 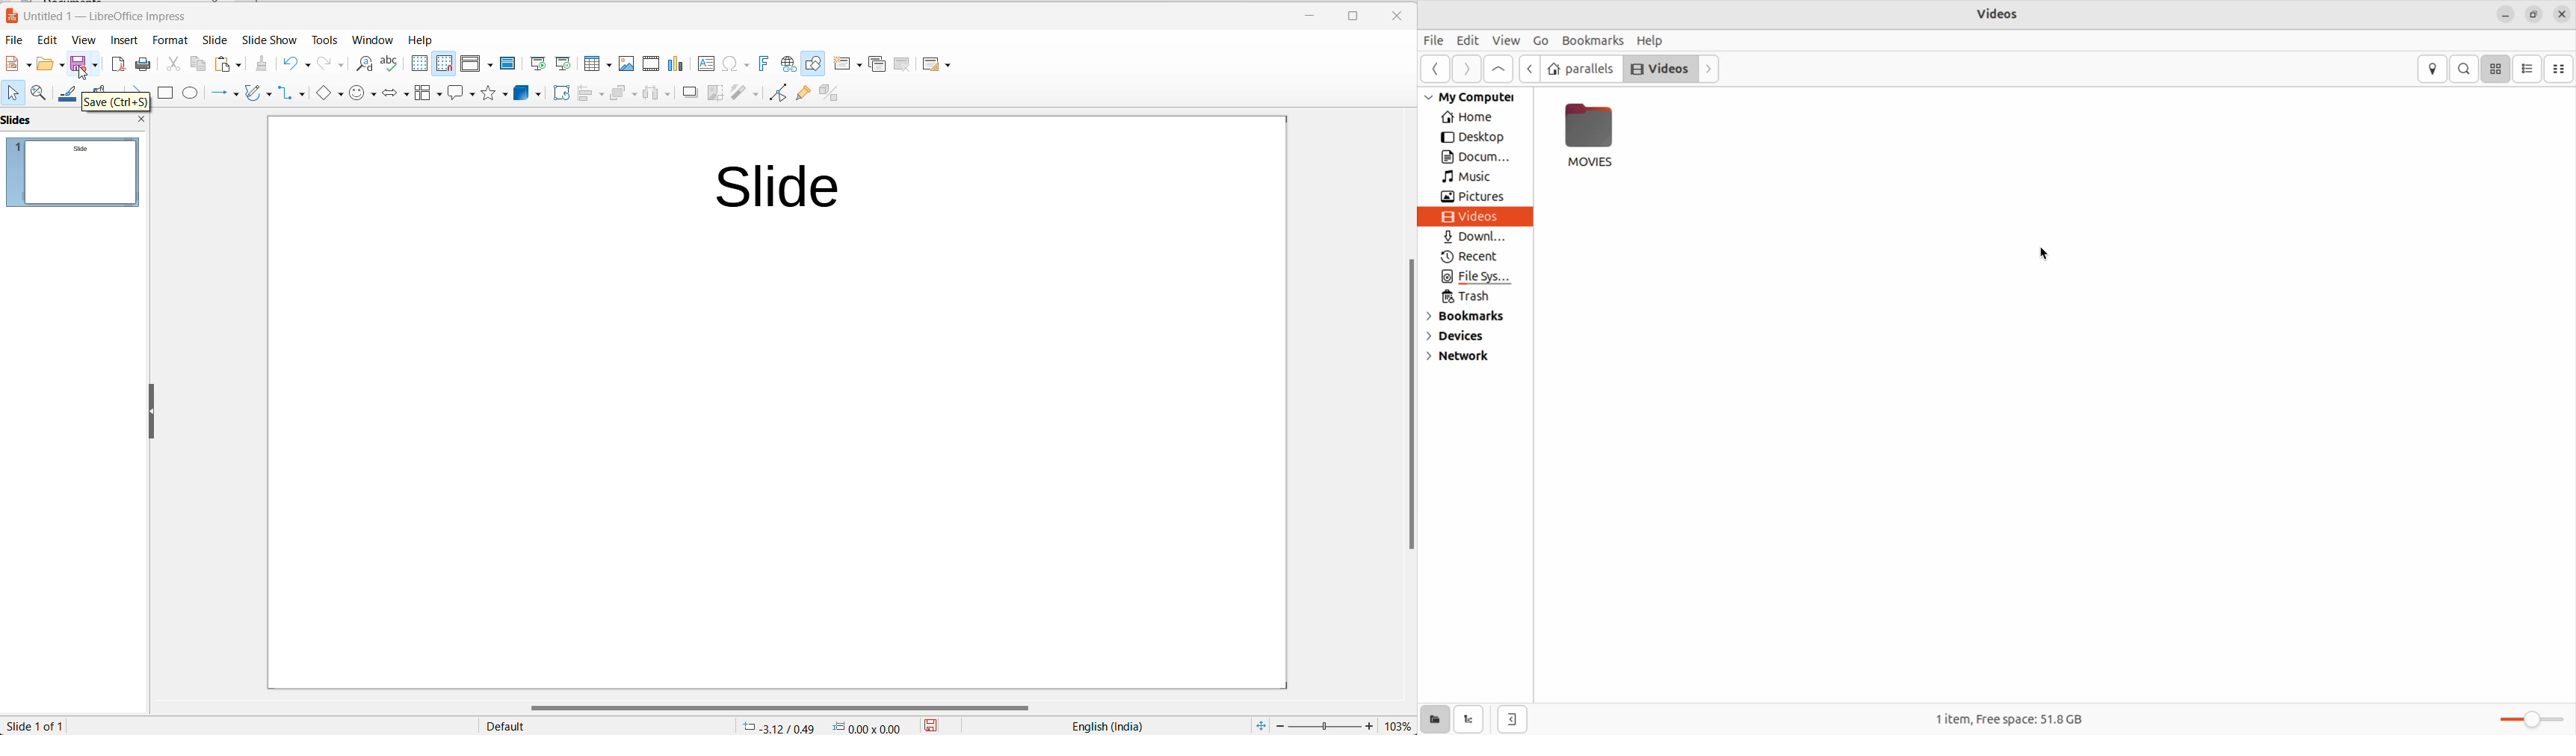 I want to click on show glue point function, so click(x=803, y=94).